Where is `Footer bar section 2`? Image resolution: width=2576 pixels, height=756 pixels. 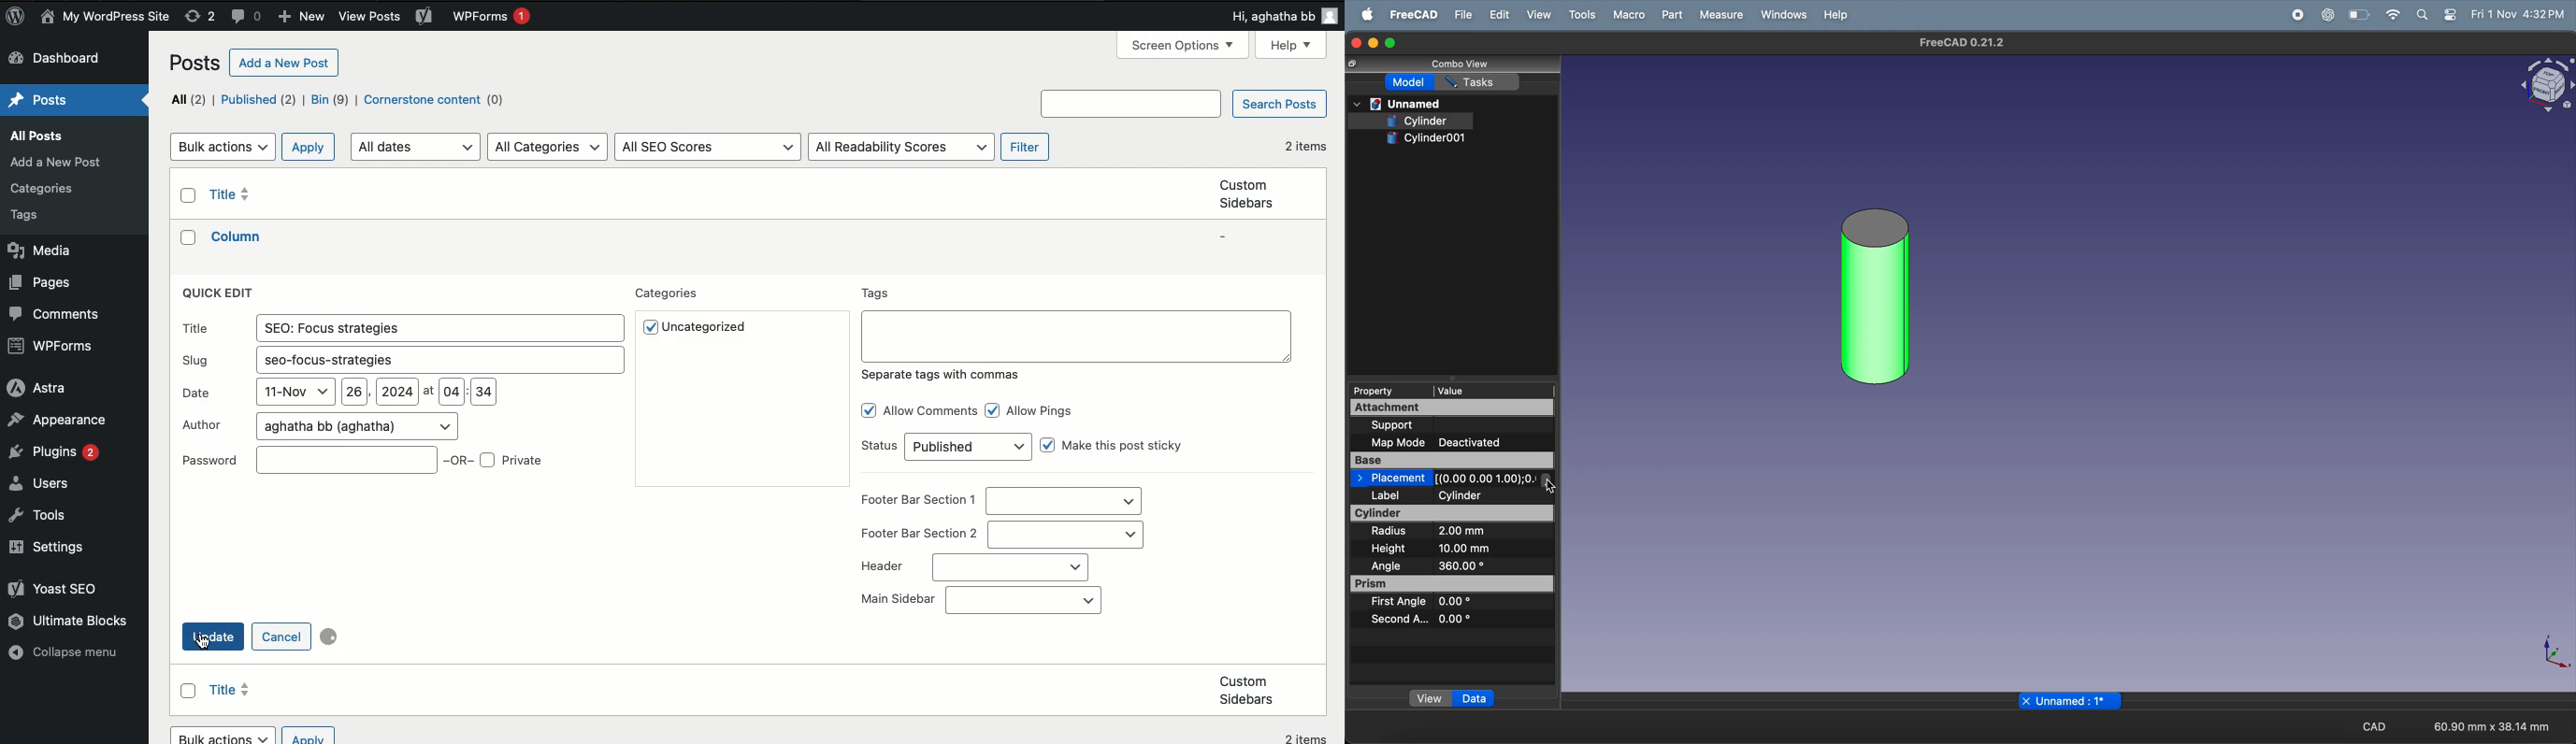
Footer bar section 2 is located at coordinates (919, 534).